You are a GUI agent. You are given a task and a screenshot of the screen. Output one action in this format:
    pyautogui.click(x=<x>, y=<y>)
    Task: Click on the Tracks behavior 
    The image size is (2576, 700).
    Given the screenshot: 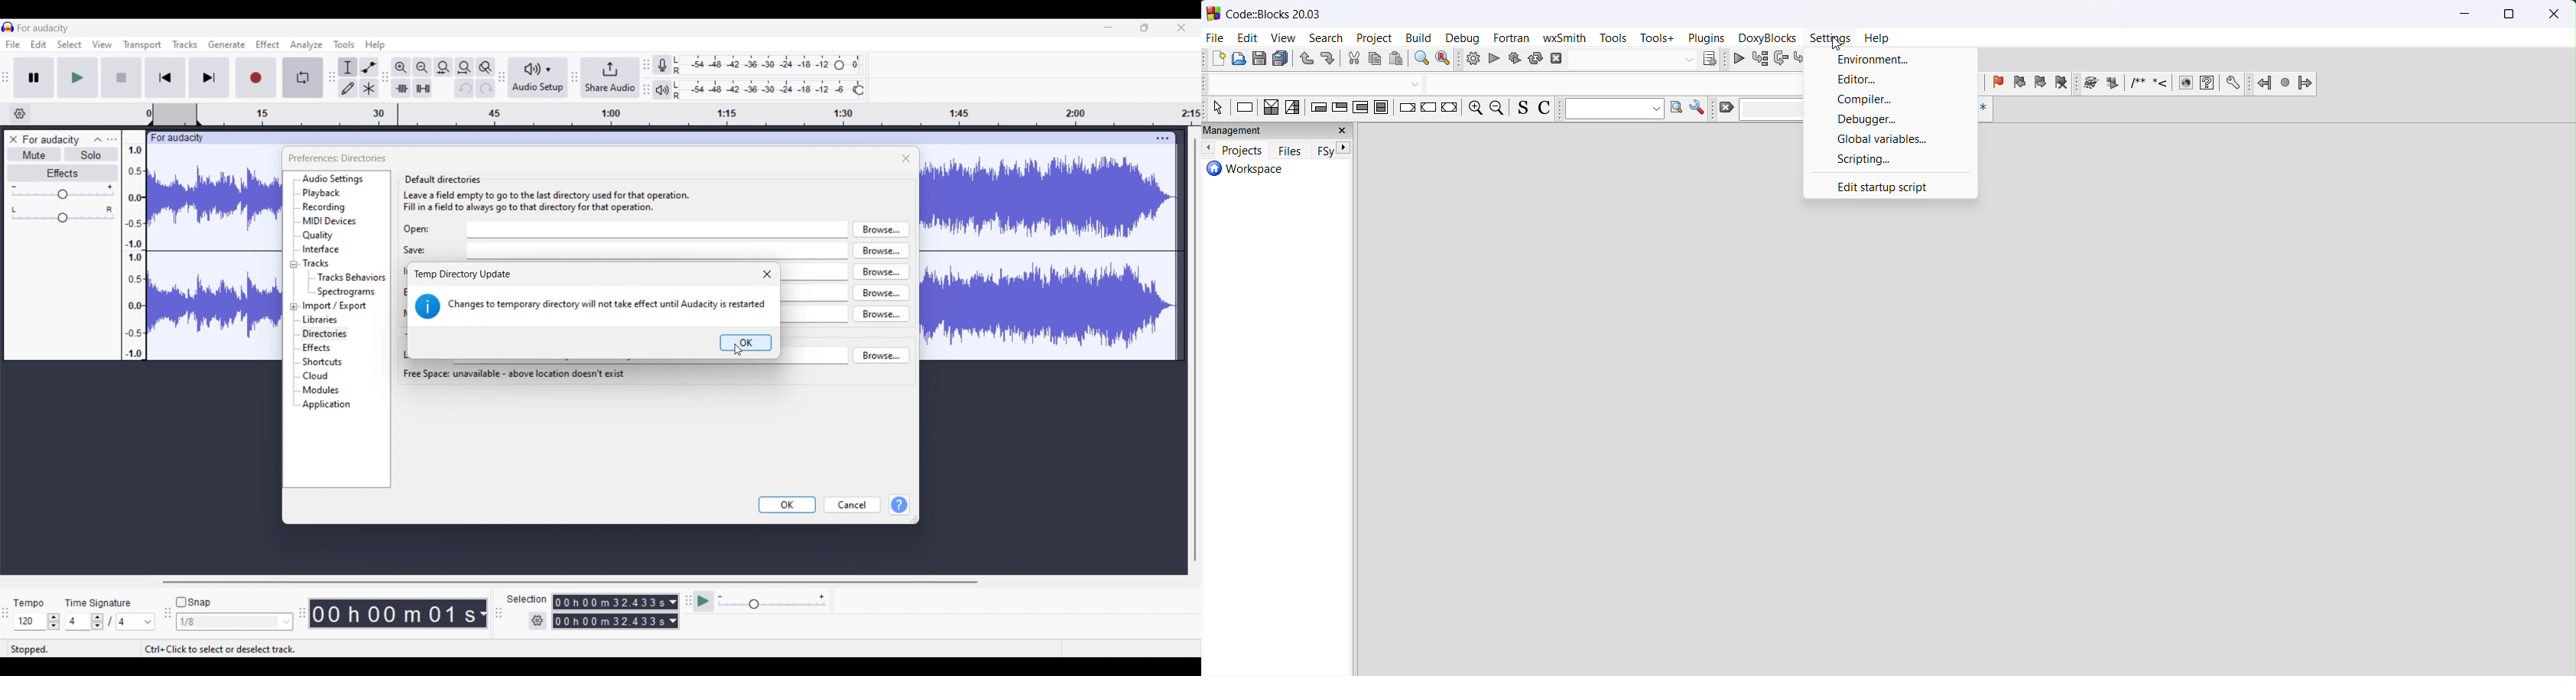 What is the action you would take?
    pyautogui.click(x=351, y=277)
    